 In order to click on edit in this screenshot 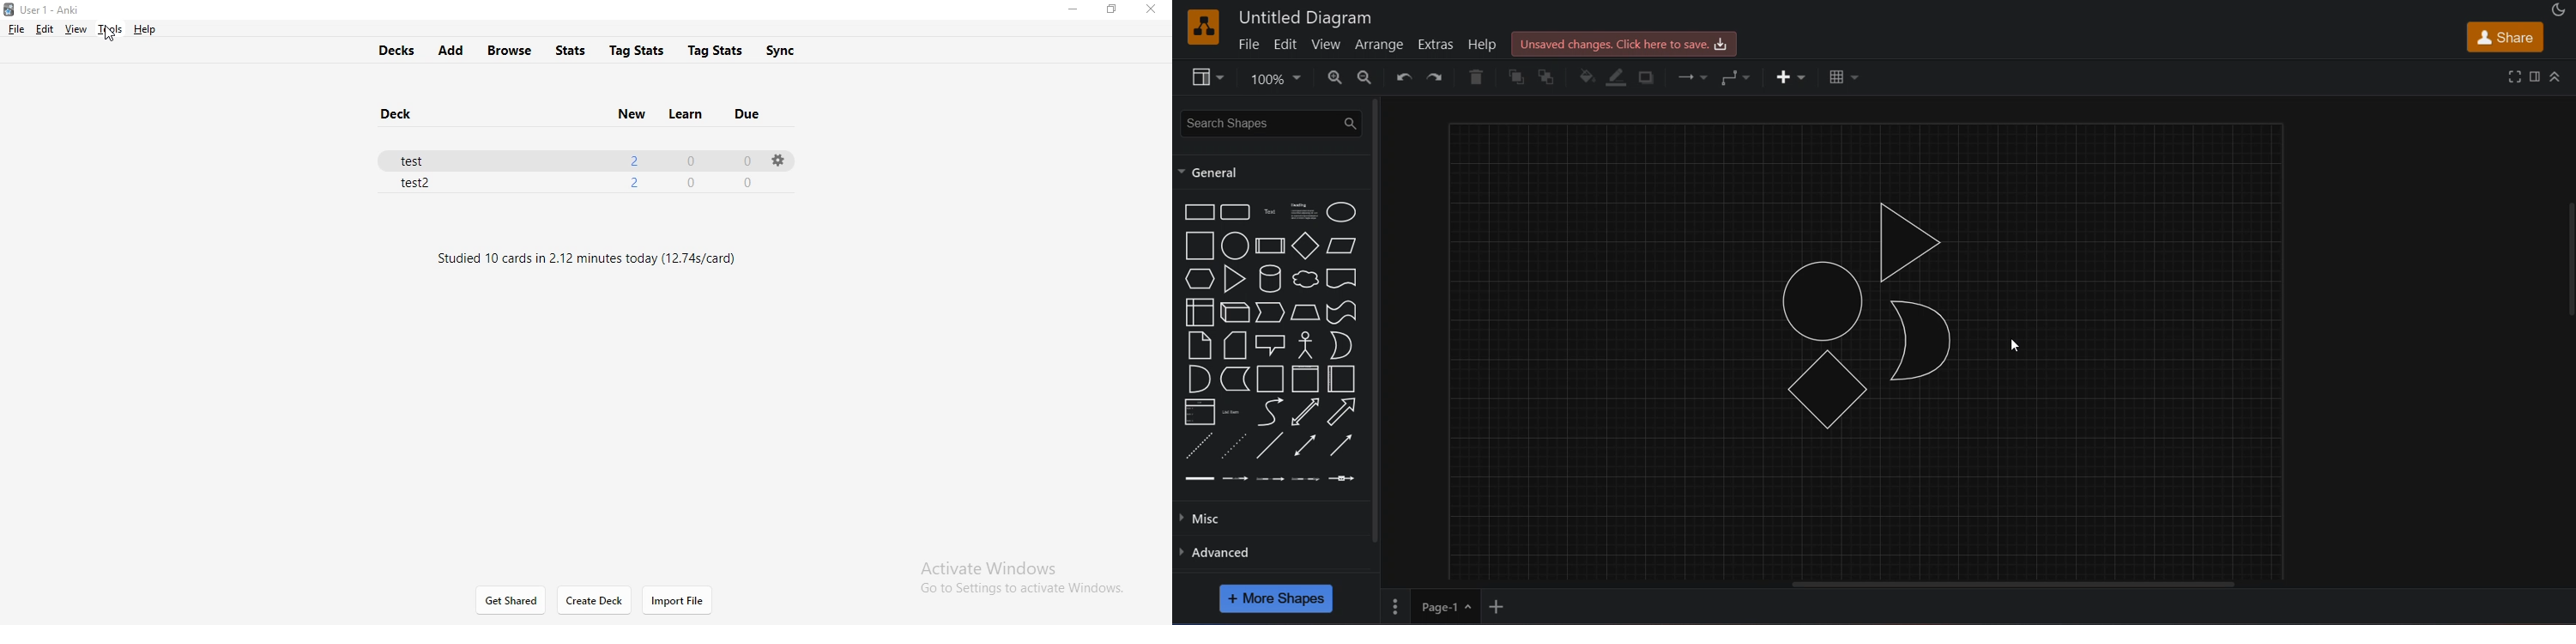, I will do `click(1287, 44)`.